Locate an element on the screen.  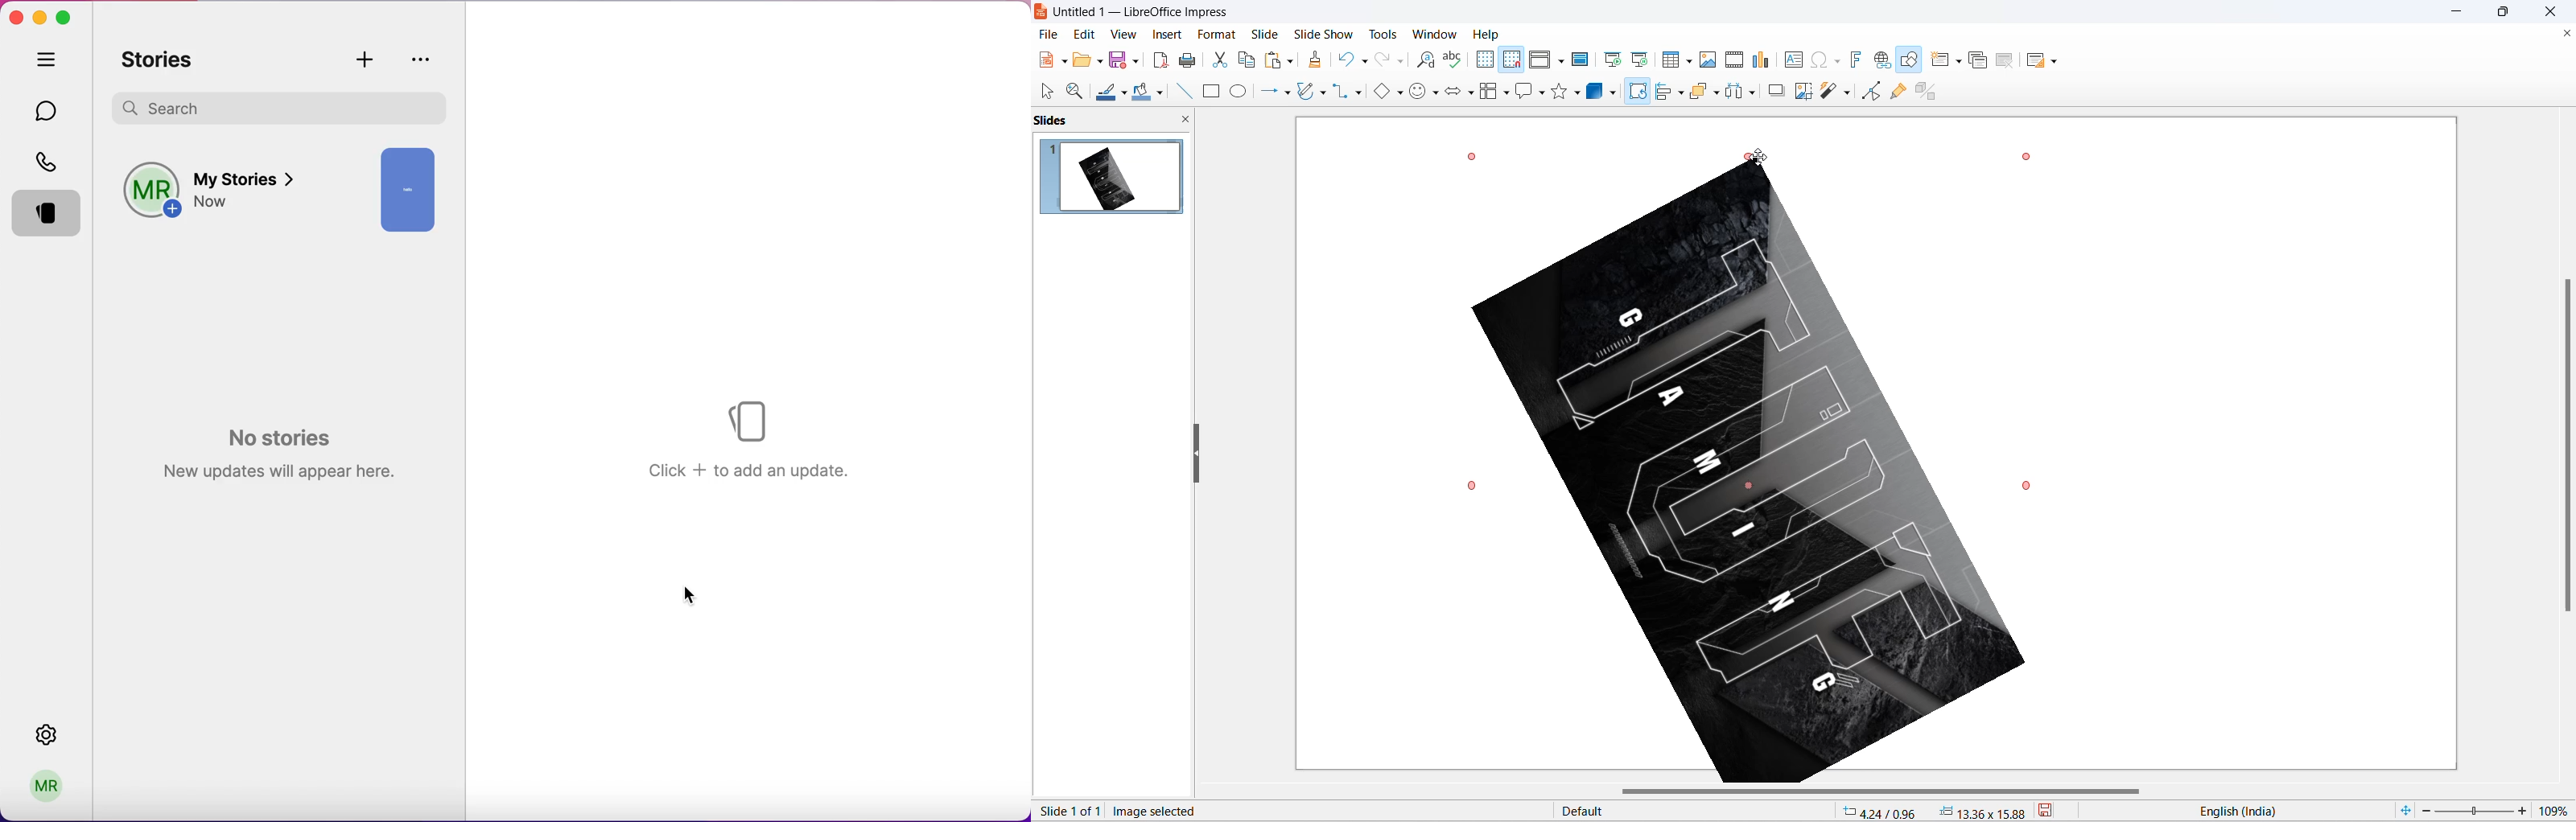
open file options is located at coordinates (1100, 64).